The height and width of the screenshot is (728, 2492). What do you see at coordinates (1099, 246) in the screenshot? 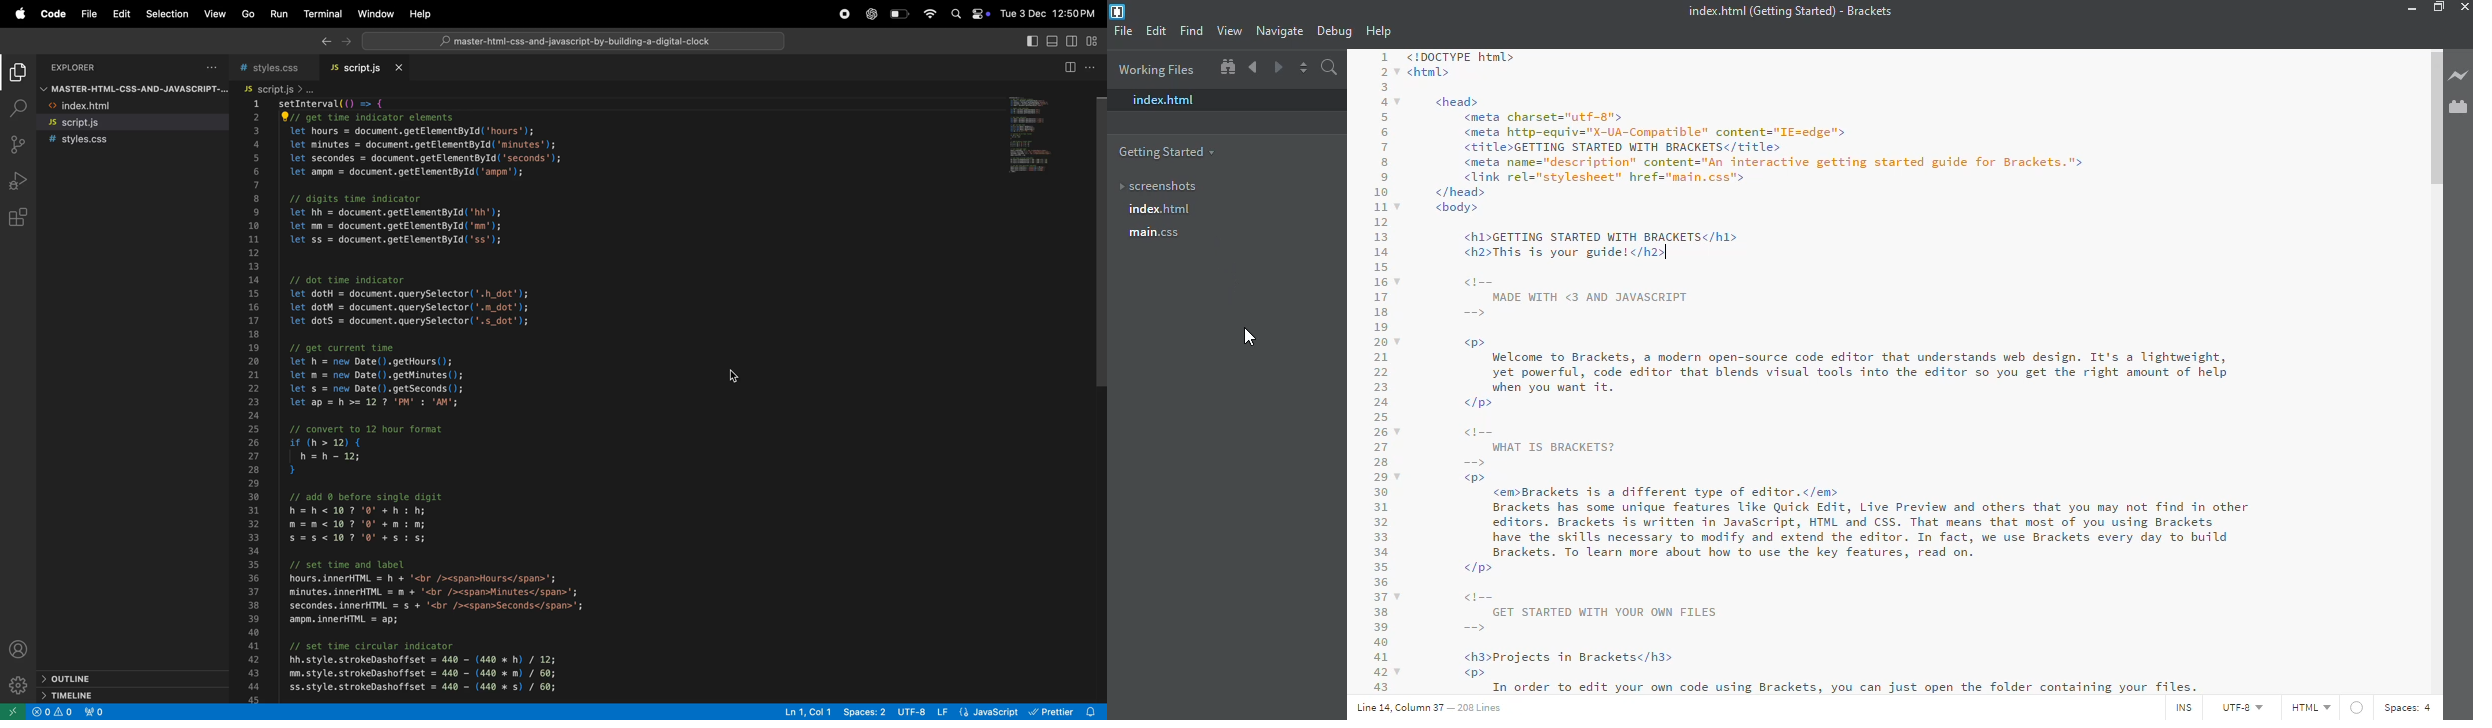
I see `vertical scroll bar` at bounding box center [1099, 246].